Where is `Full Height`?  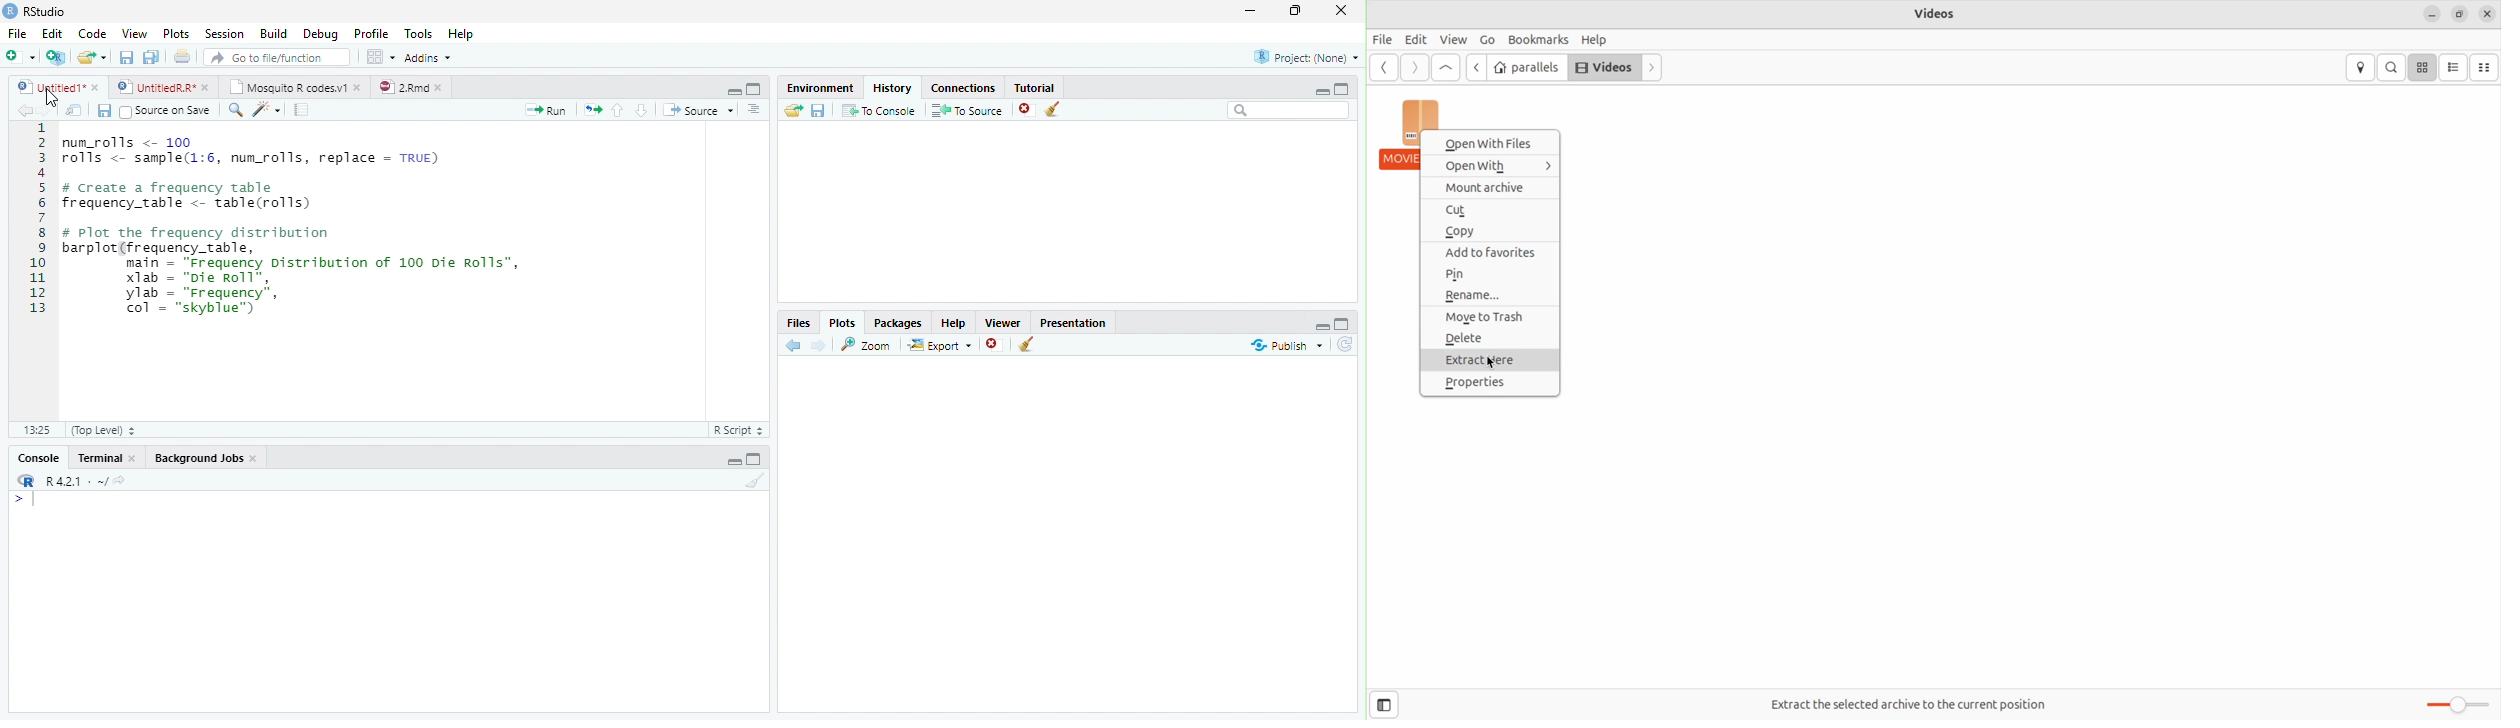
Full Height is located at coordinates (1344, 89).